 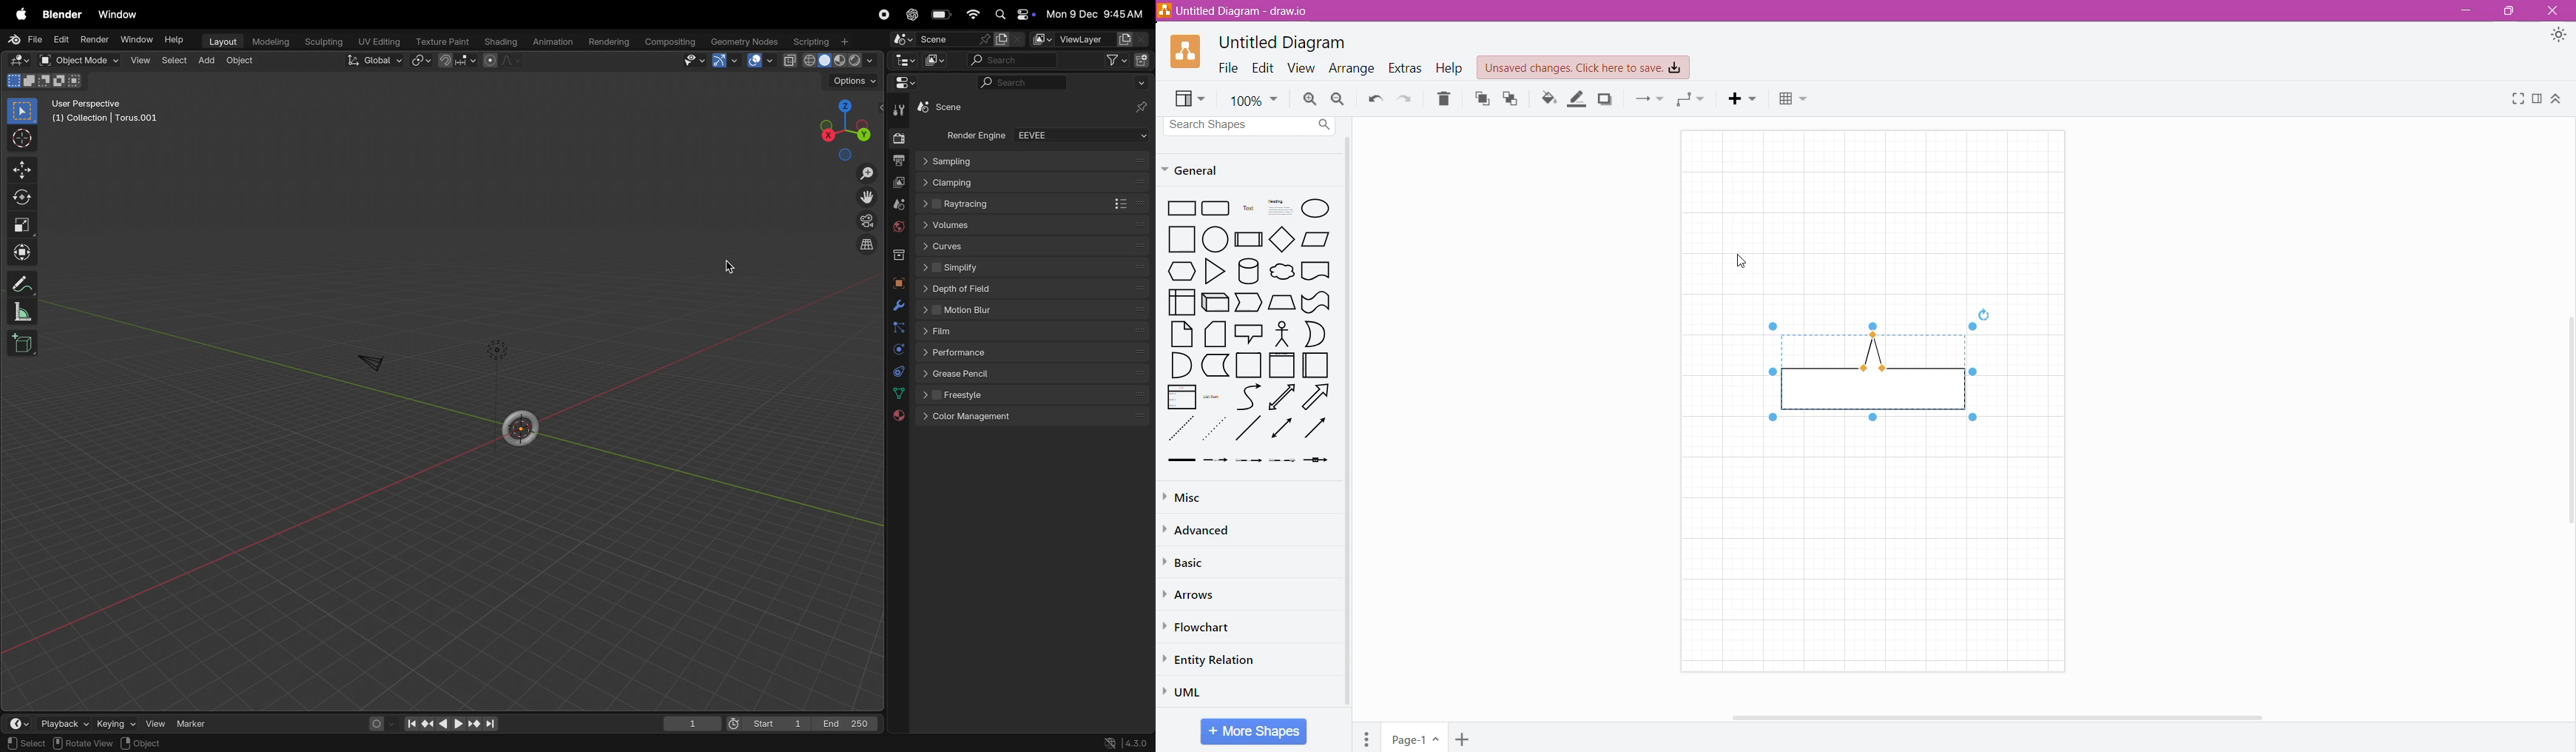 What do you see at coordinates (1034, 245) in the screenshot?
I see `curves` at bounding box center [1034, 245].